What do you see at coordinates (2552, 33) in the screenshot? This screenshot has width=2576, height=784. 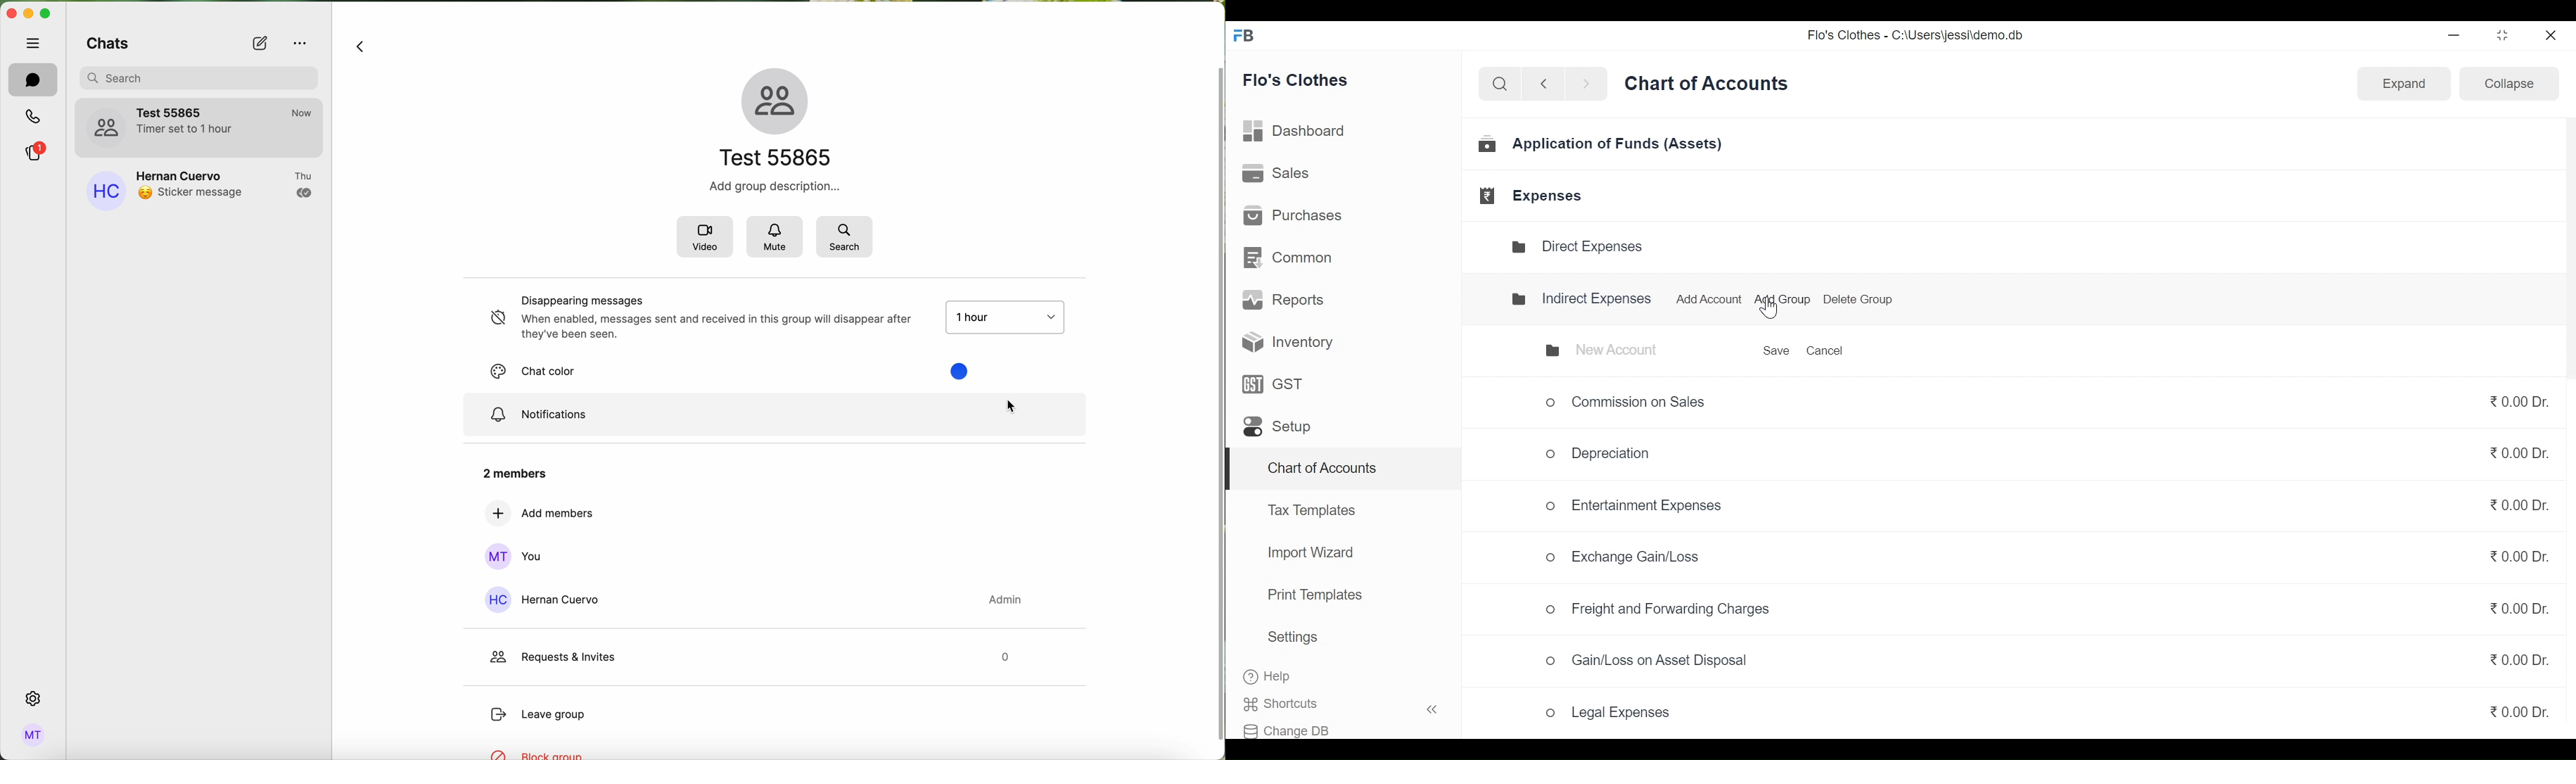 I see `close` at bounding box center [2552, 33].